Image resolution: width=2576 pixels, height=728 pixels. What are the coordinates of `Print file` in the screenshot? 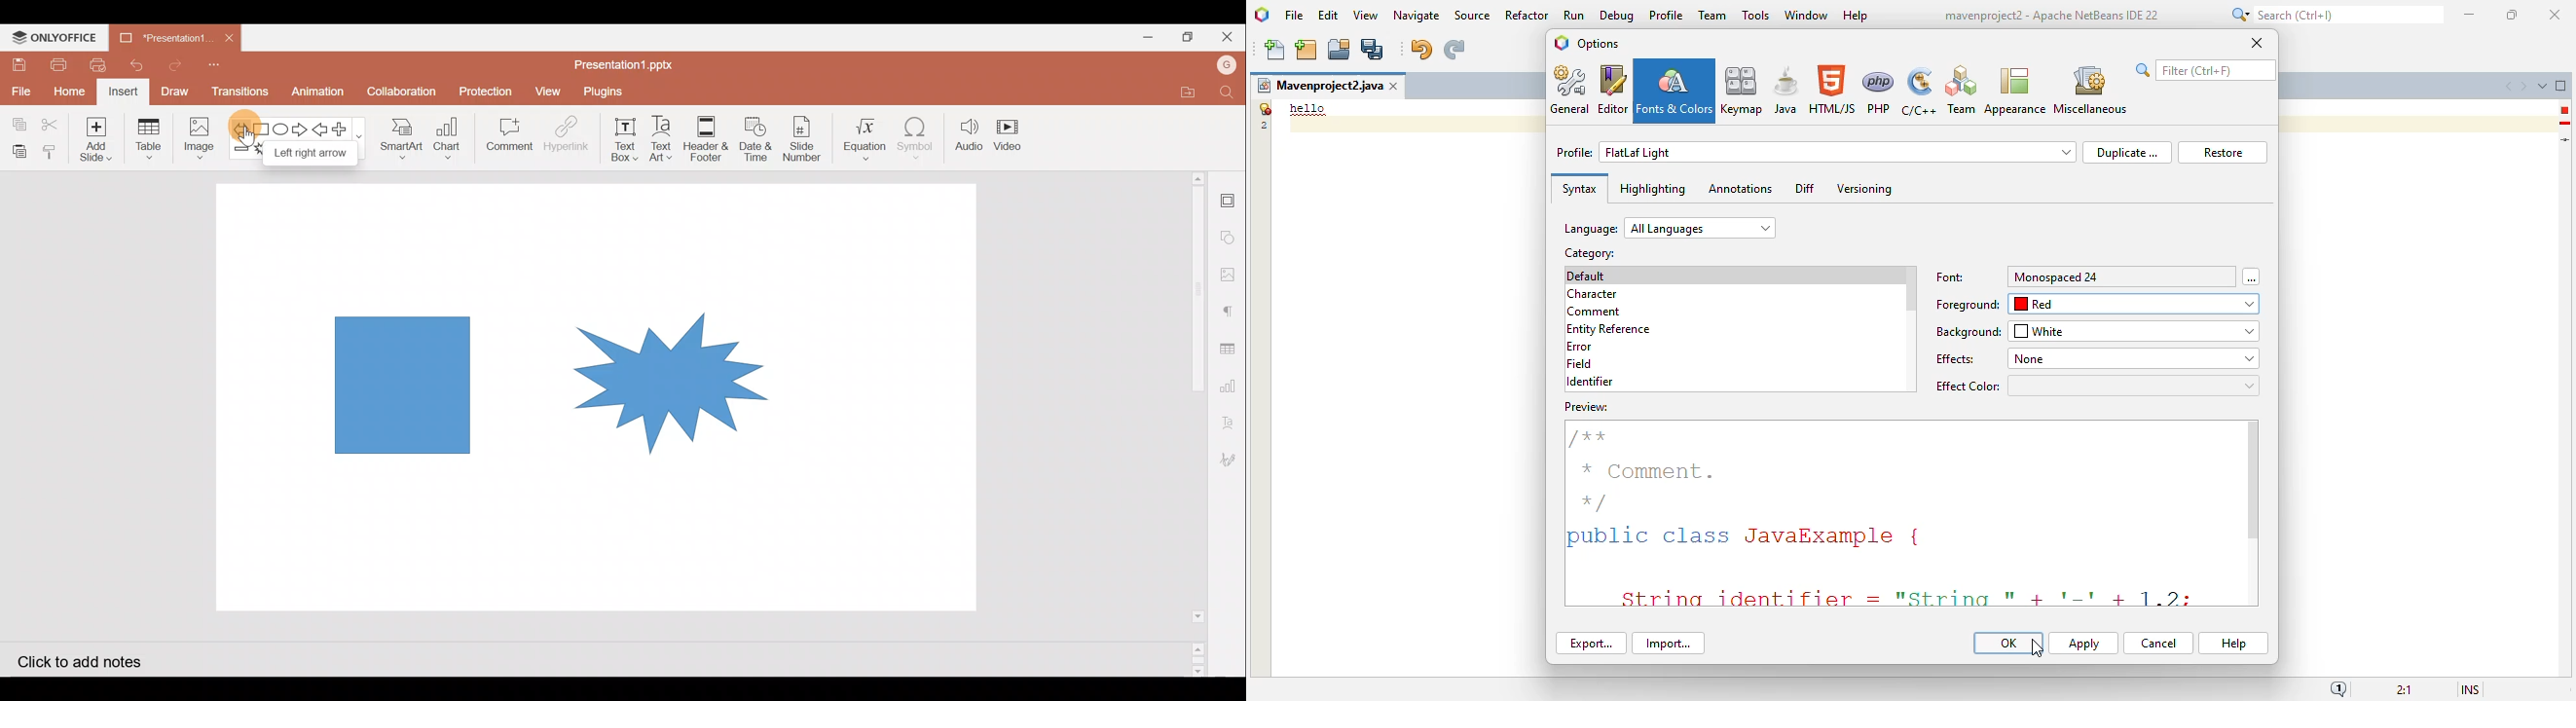 It's located at (56, 64).